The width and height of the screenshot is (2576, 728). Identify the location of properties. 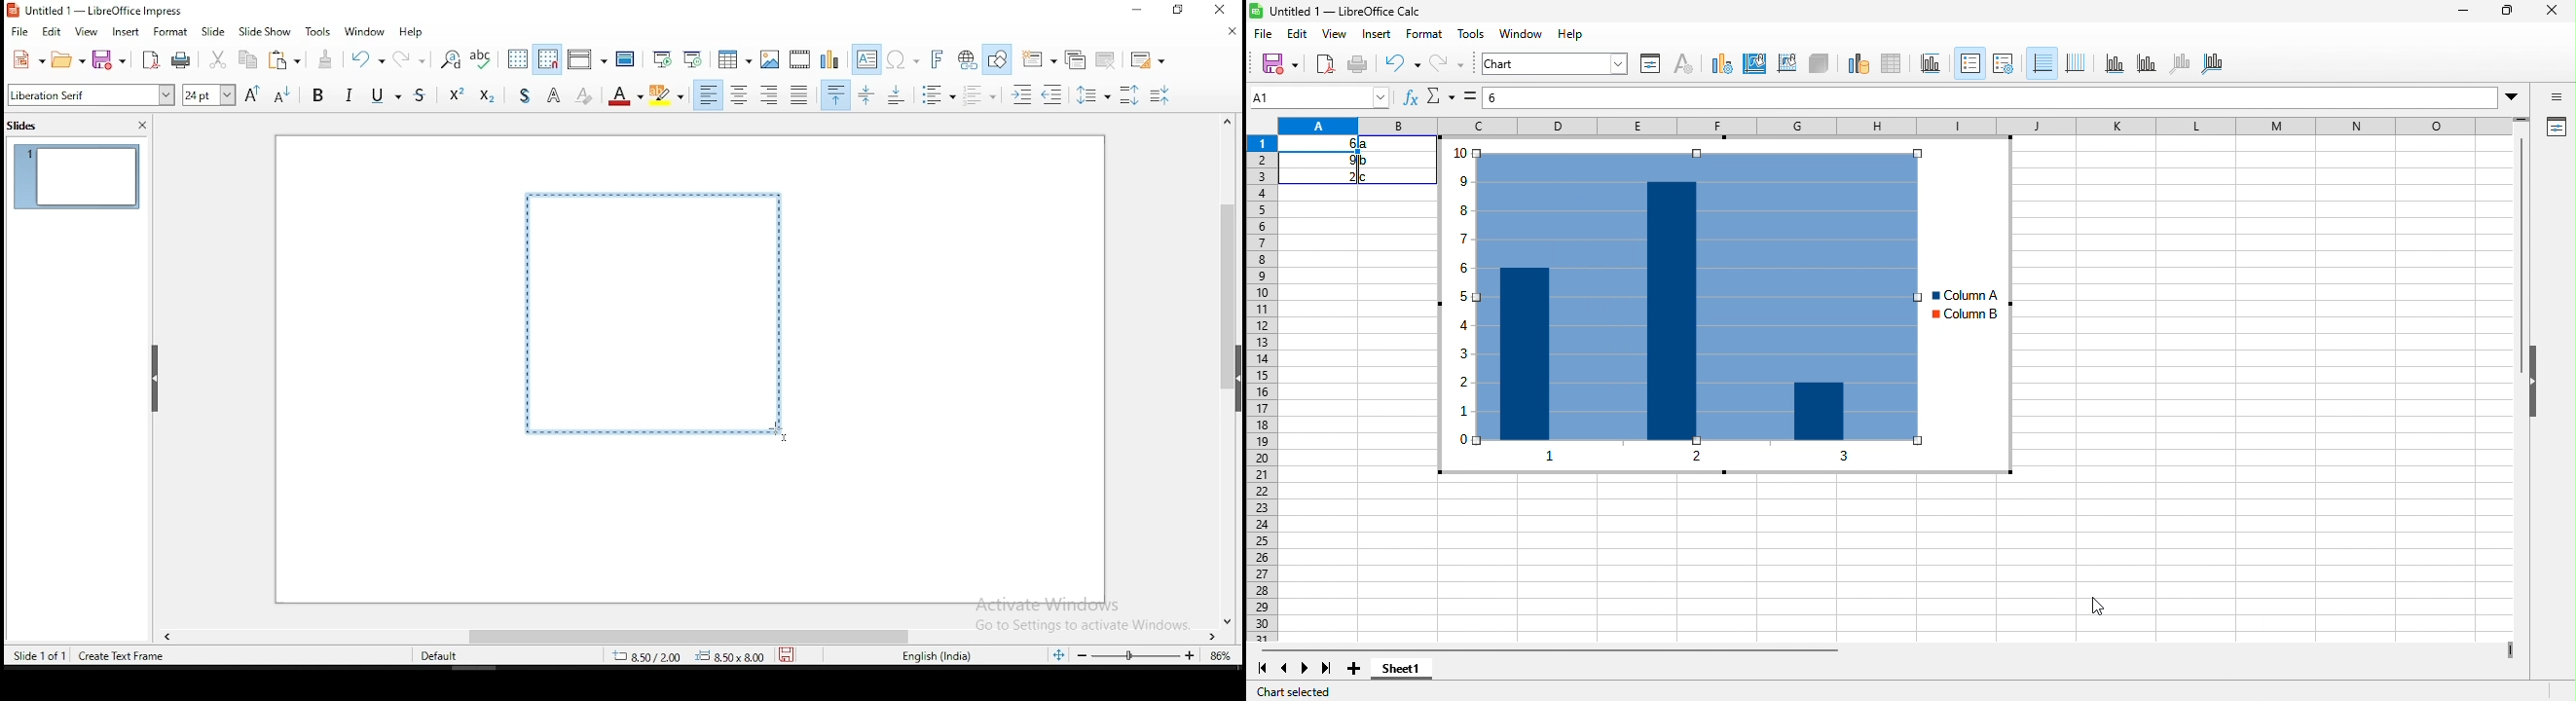
(1651, 63).